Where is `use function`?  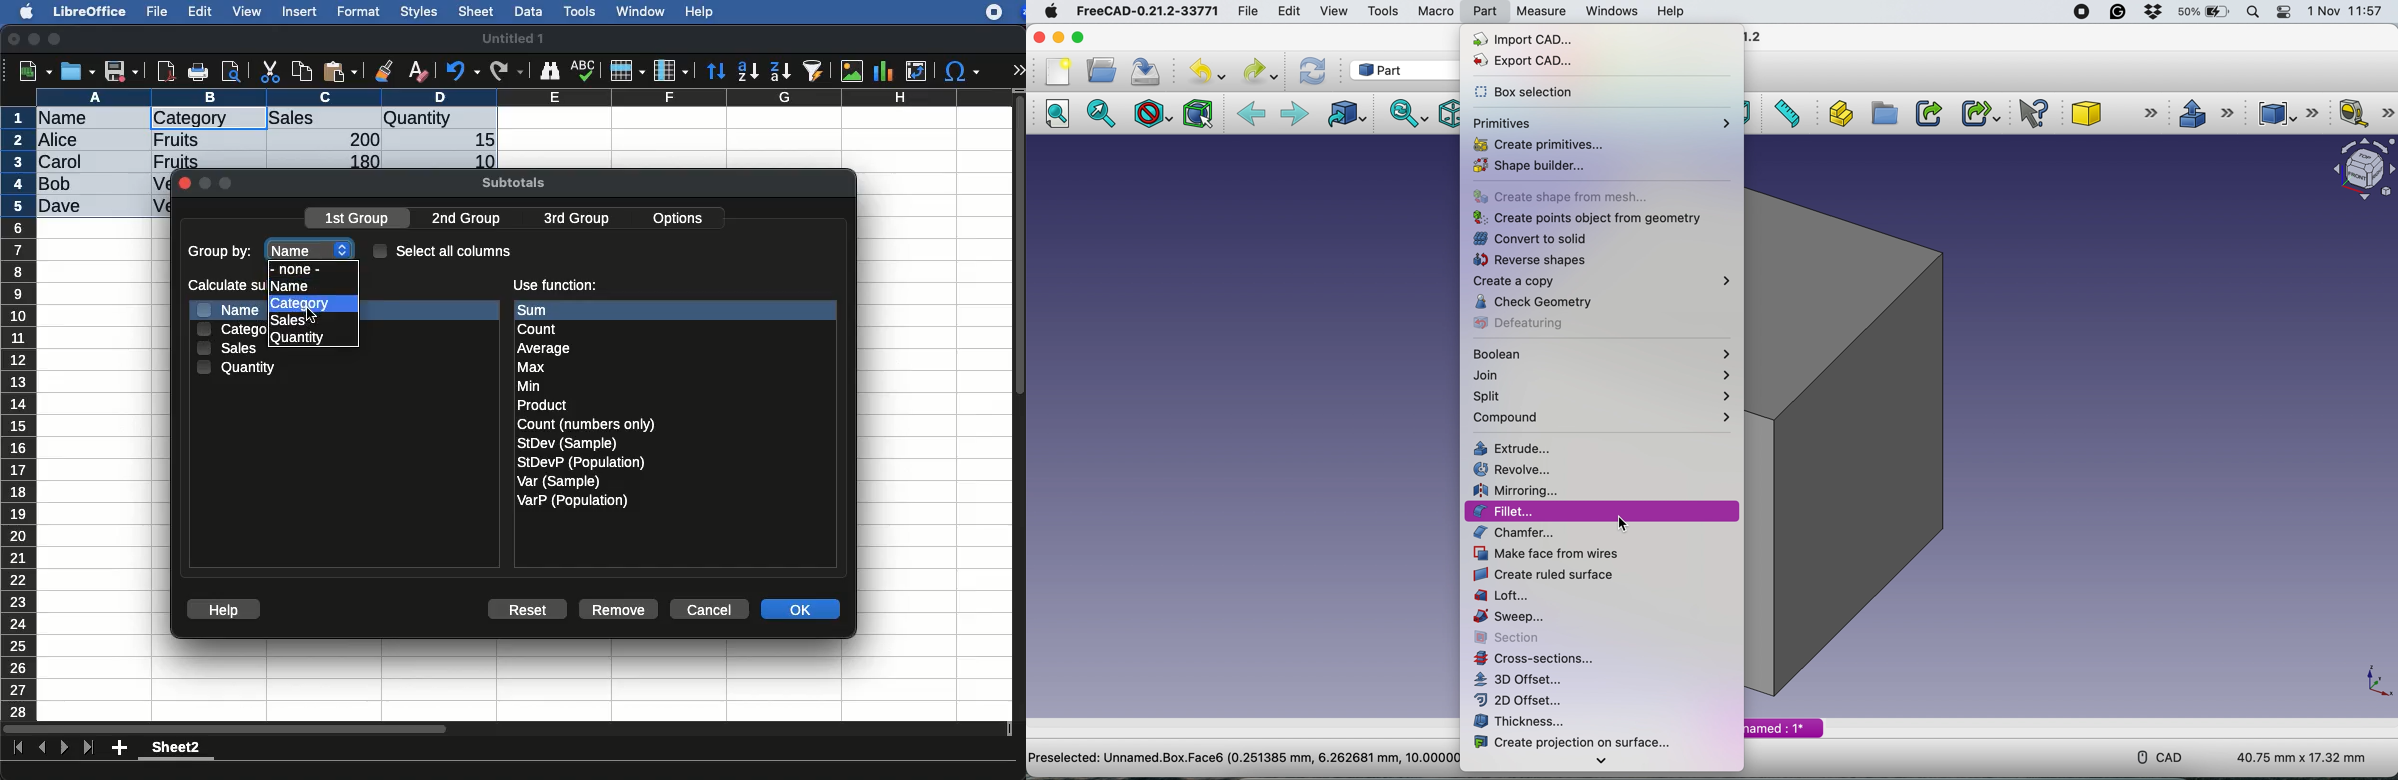
use function is located at coordinates (554, 286).